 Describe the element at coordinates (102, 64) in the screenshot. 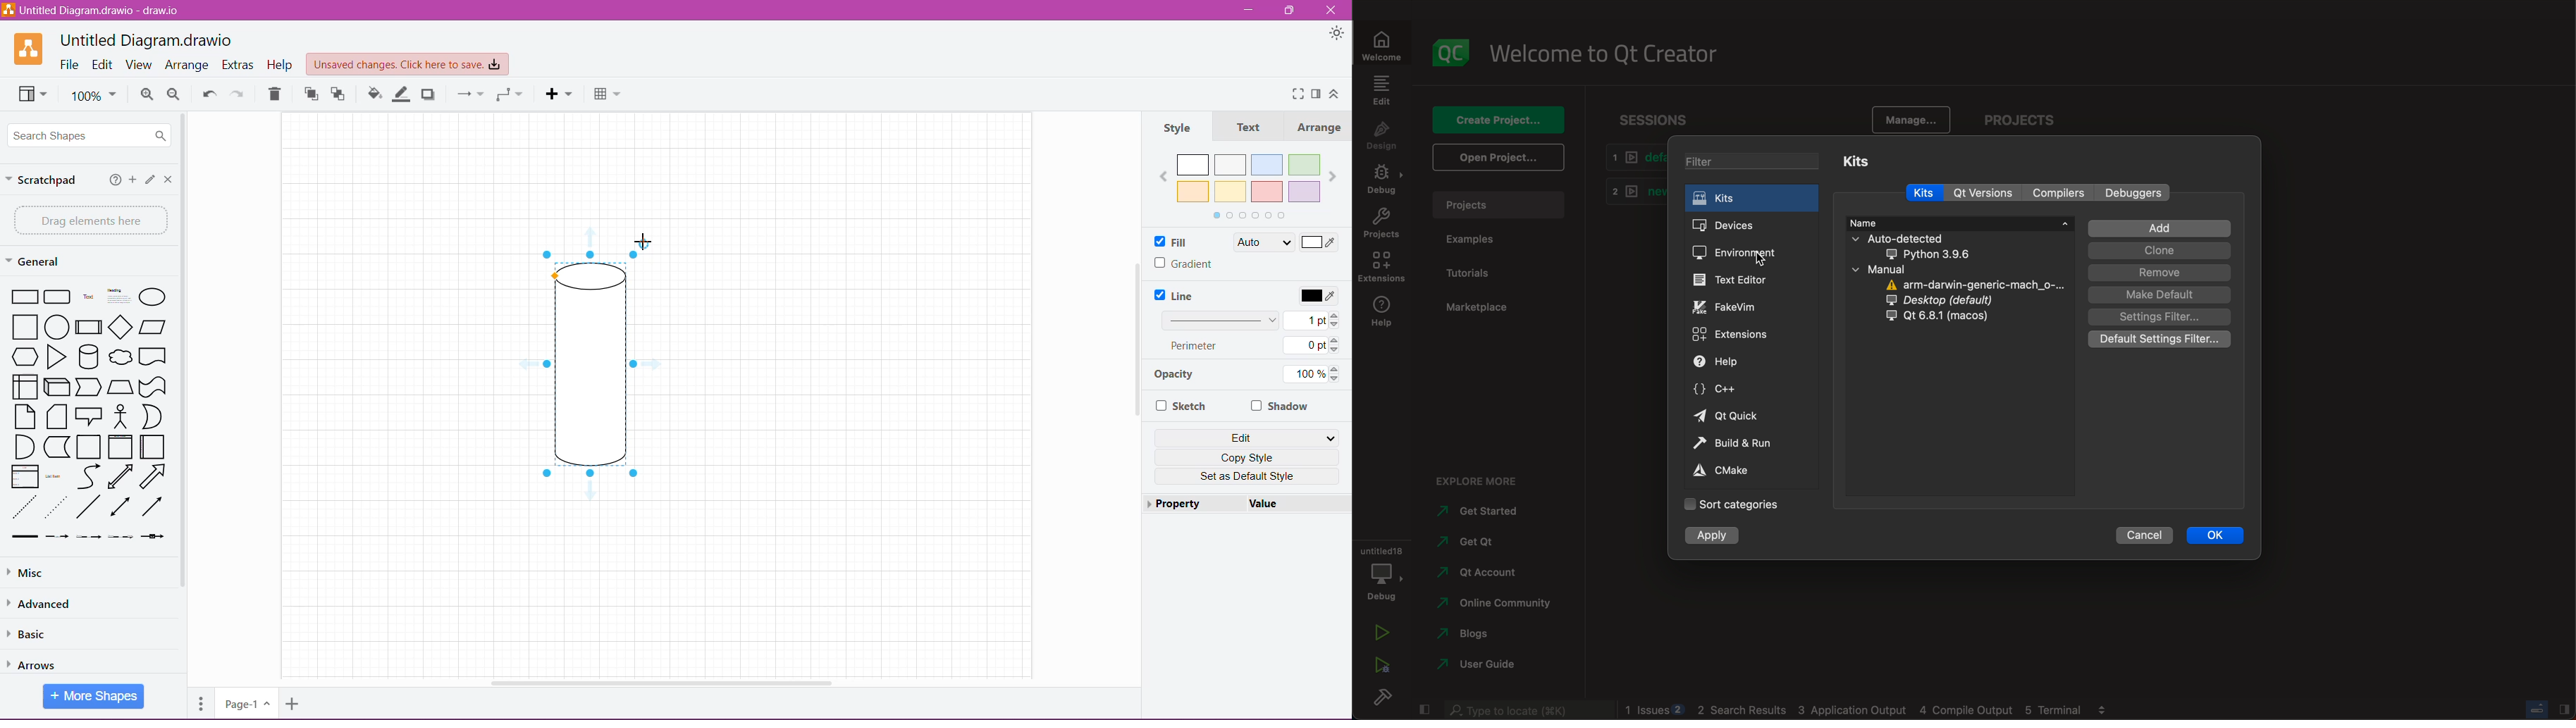

I see `Edit` at that location.